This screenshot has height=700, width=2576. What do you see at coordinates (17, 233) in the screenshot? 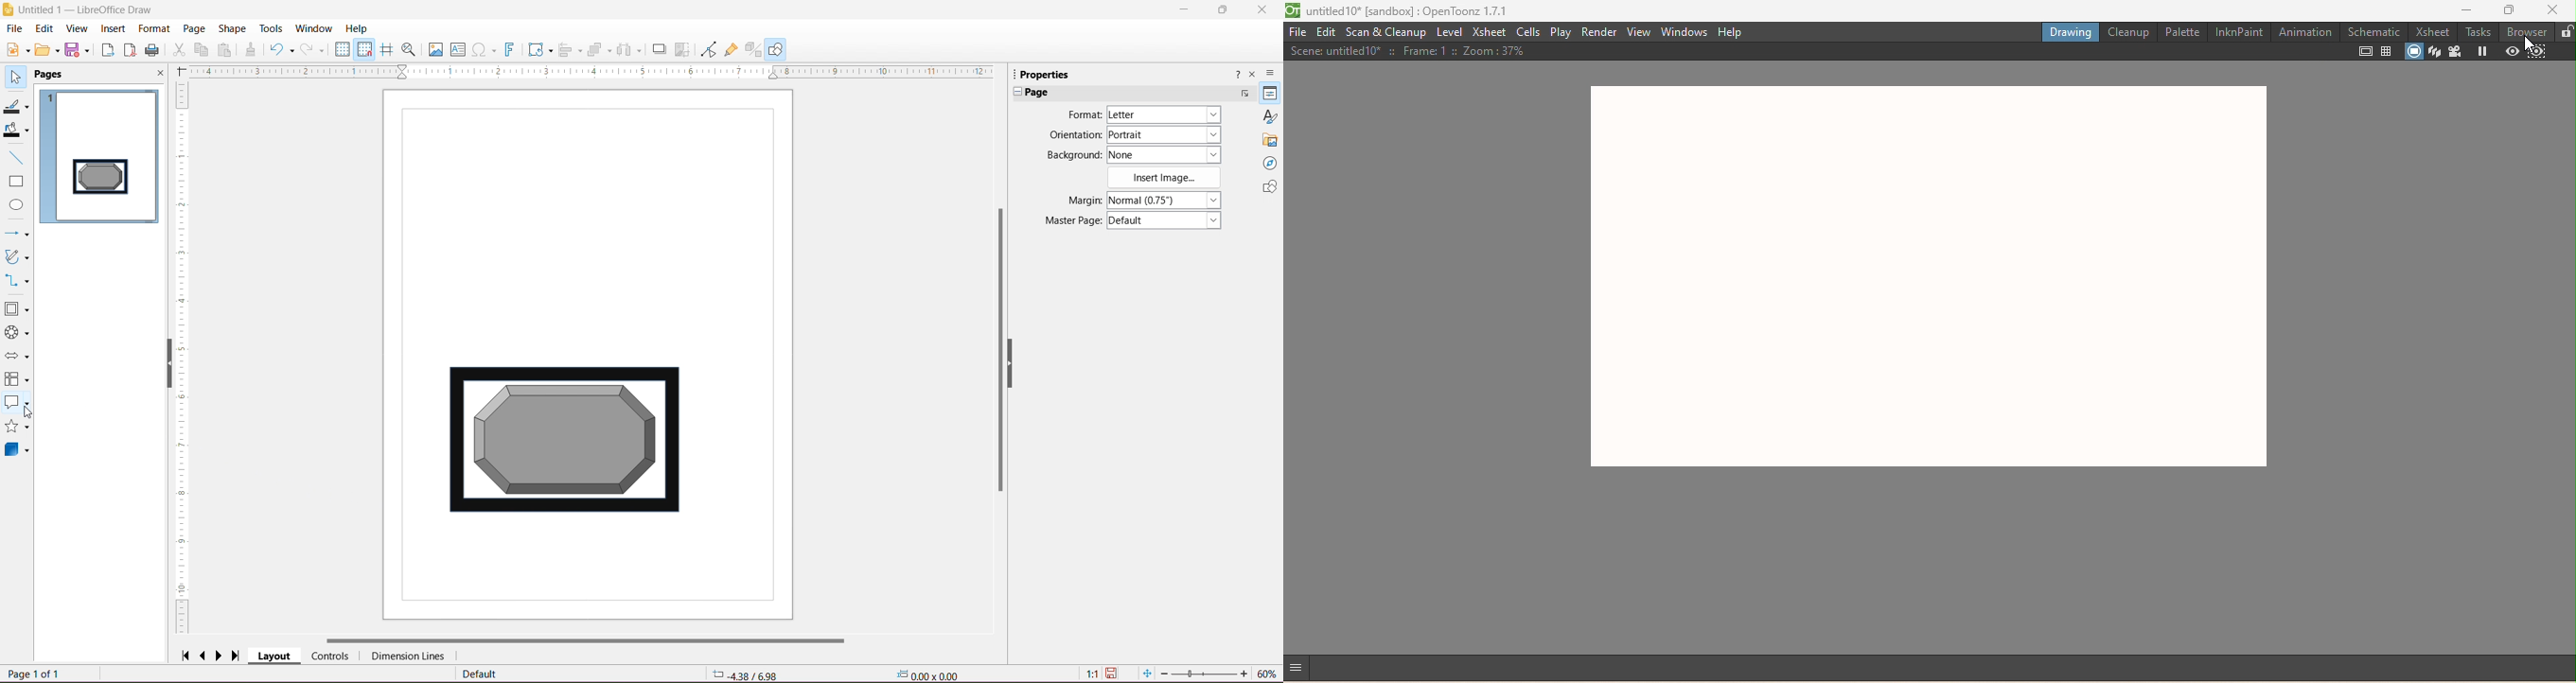
I see `Lines and Arrows` at bounding box center [17, 233].